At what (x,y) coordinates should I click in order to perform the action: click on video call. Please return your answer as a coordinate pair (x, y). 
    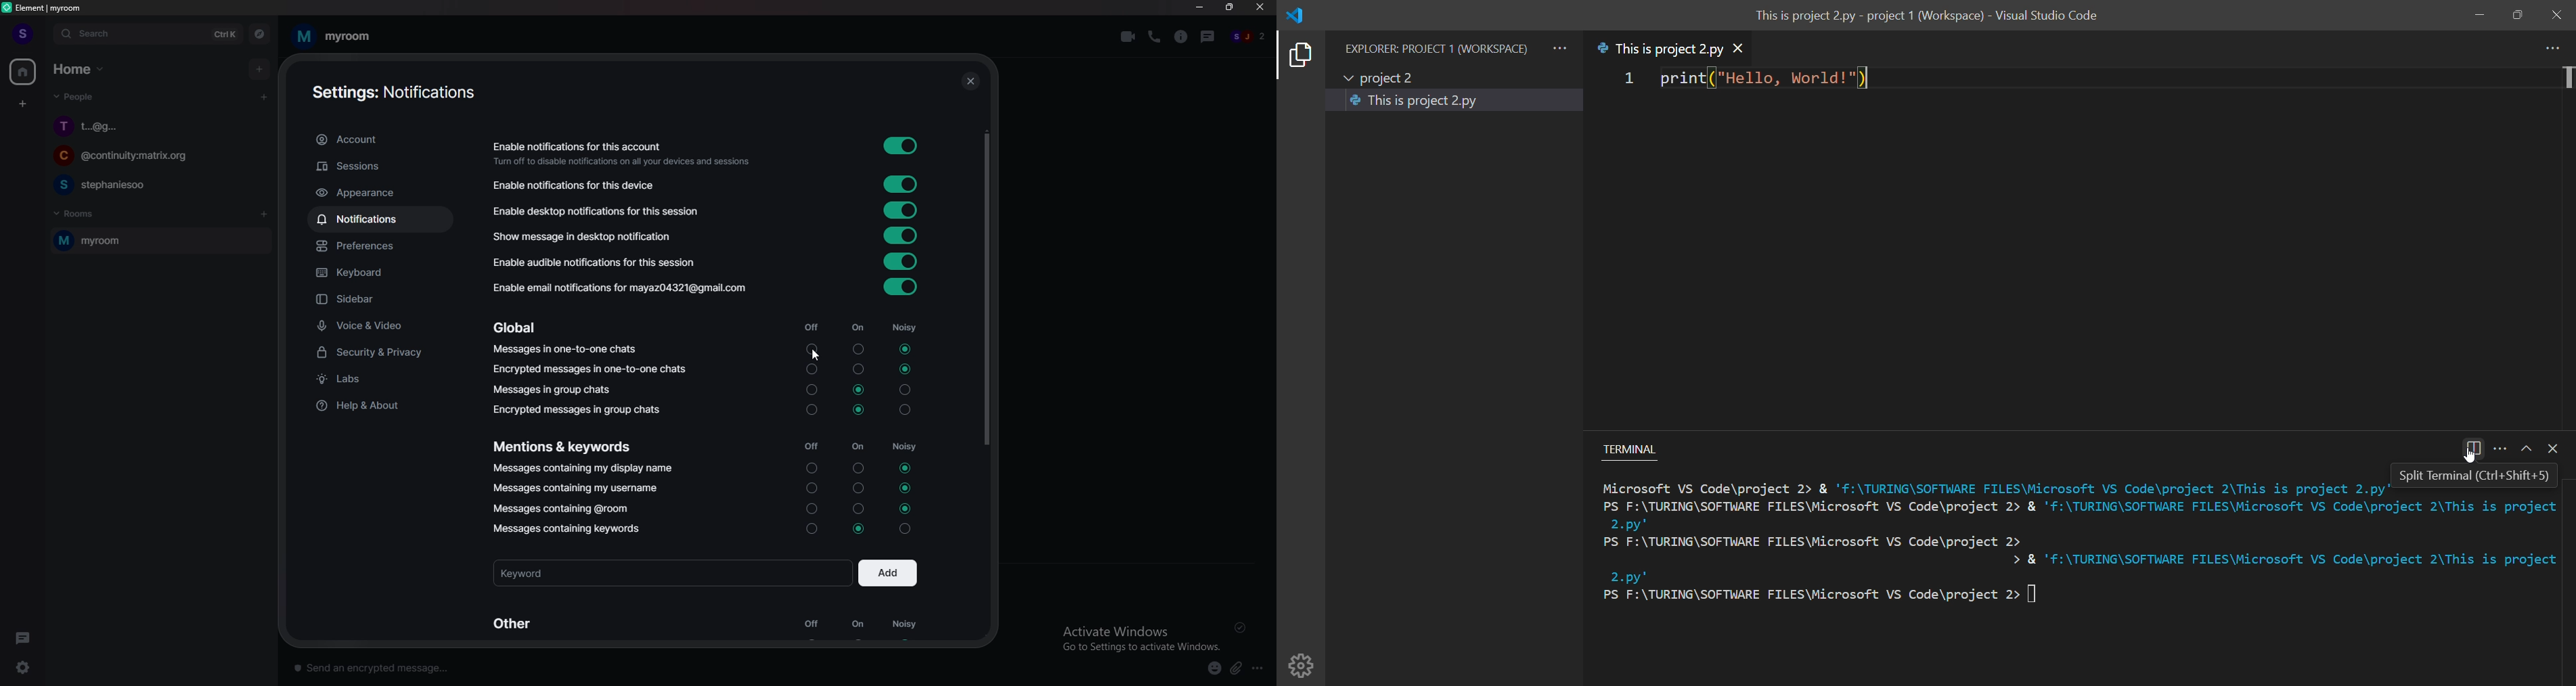
    Looking at the image, I should click on (1127, 37).